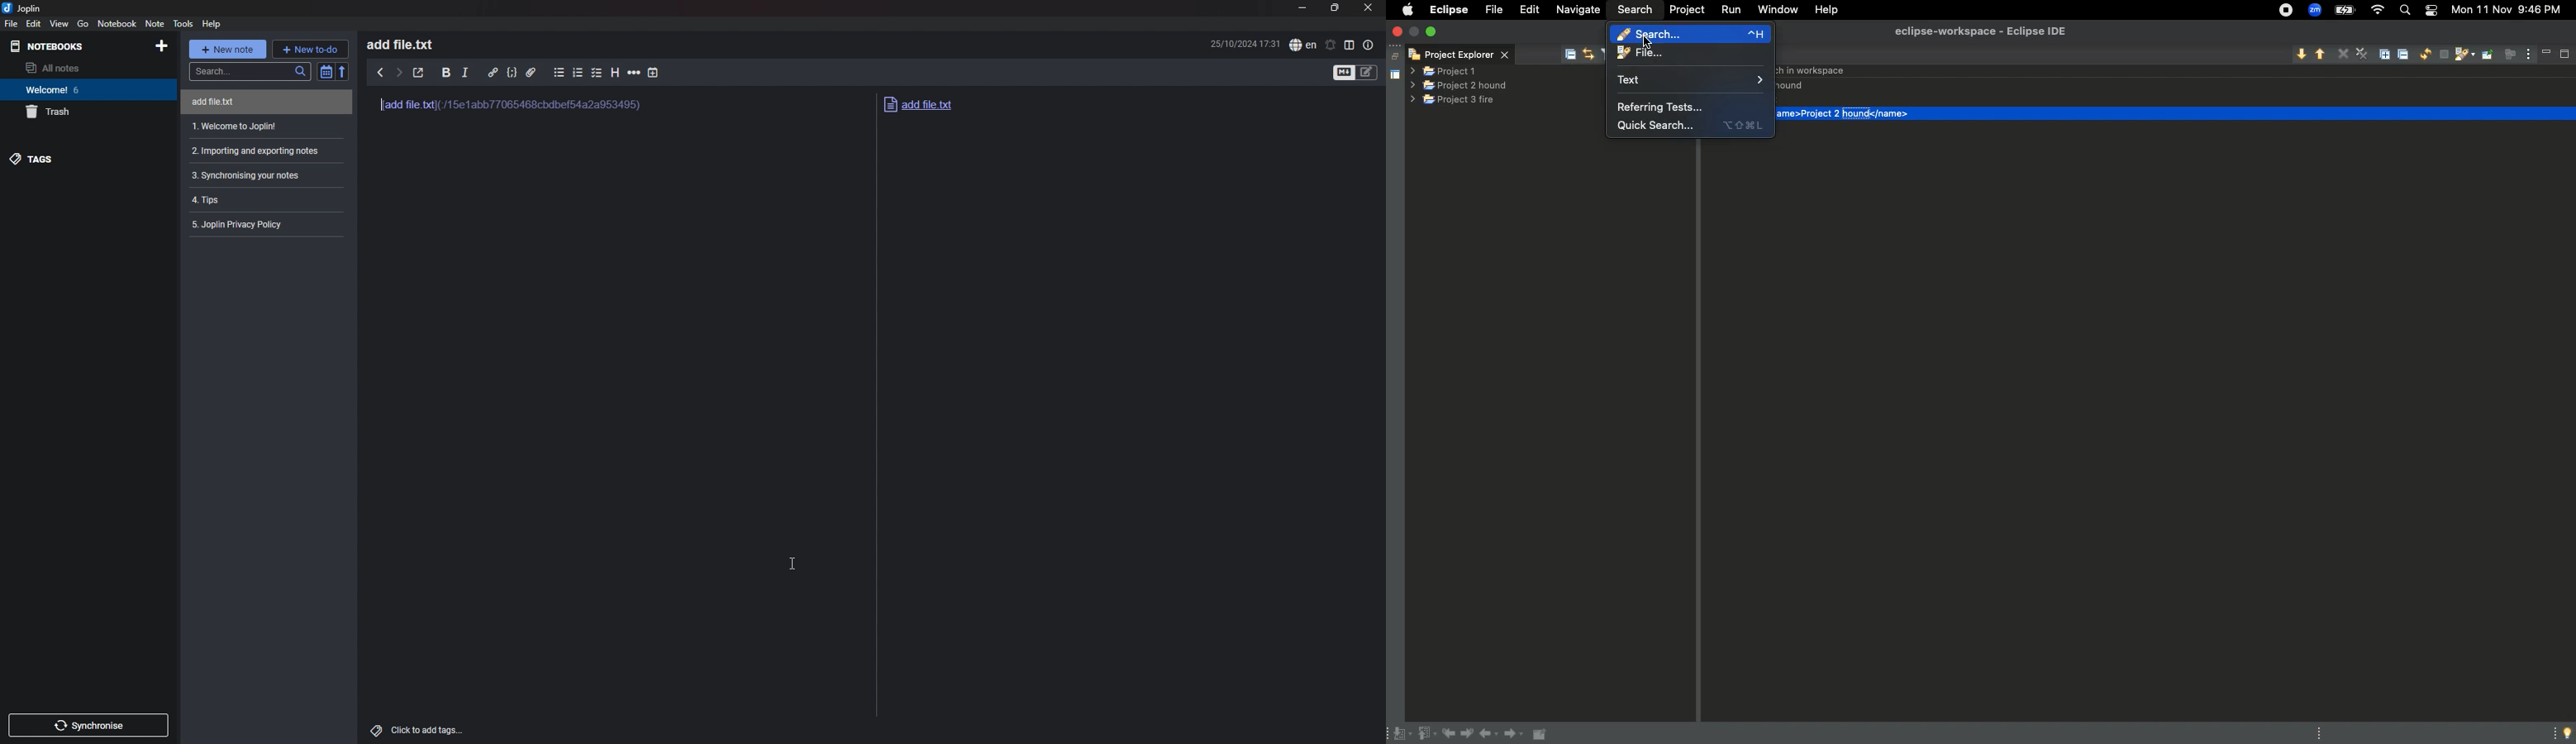  Describe the element at coordinates (326, 72) in the screenshot. I see `toggle sort order field` at that location.